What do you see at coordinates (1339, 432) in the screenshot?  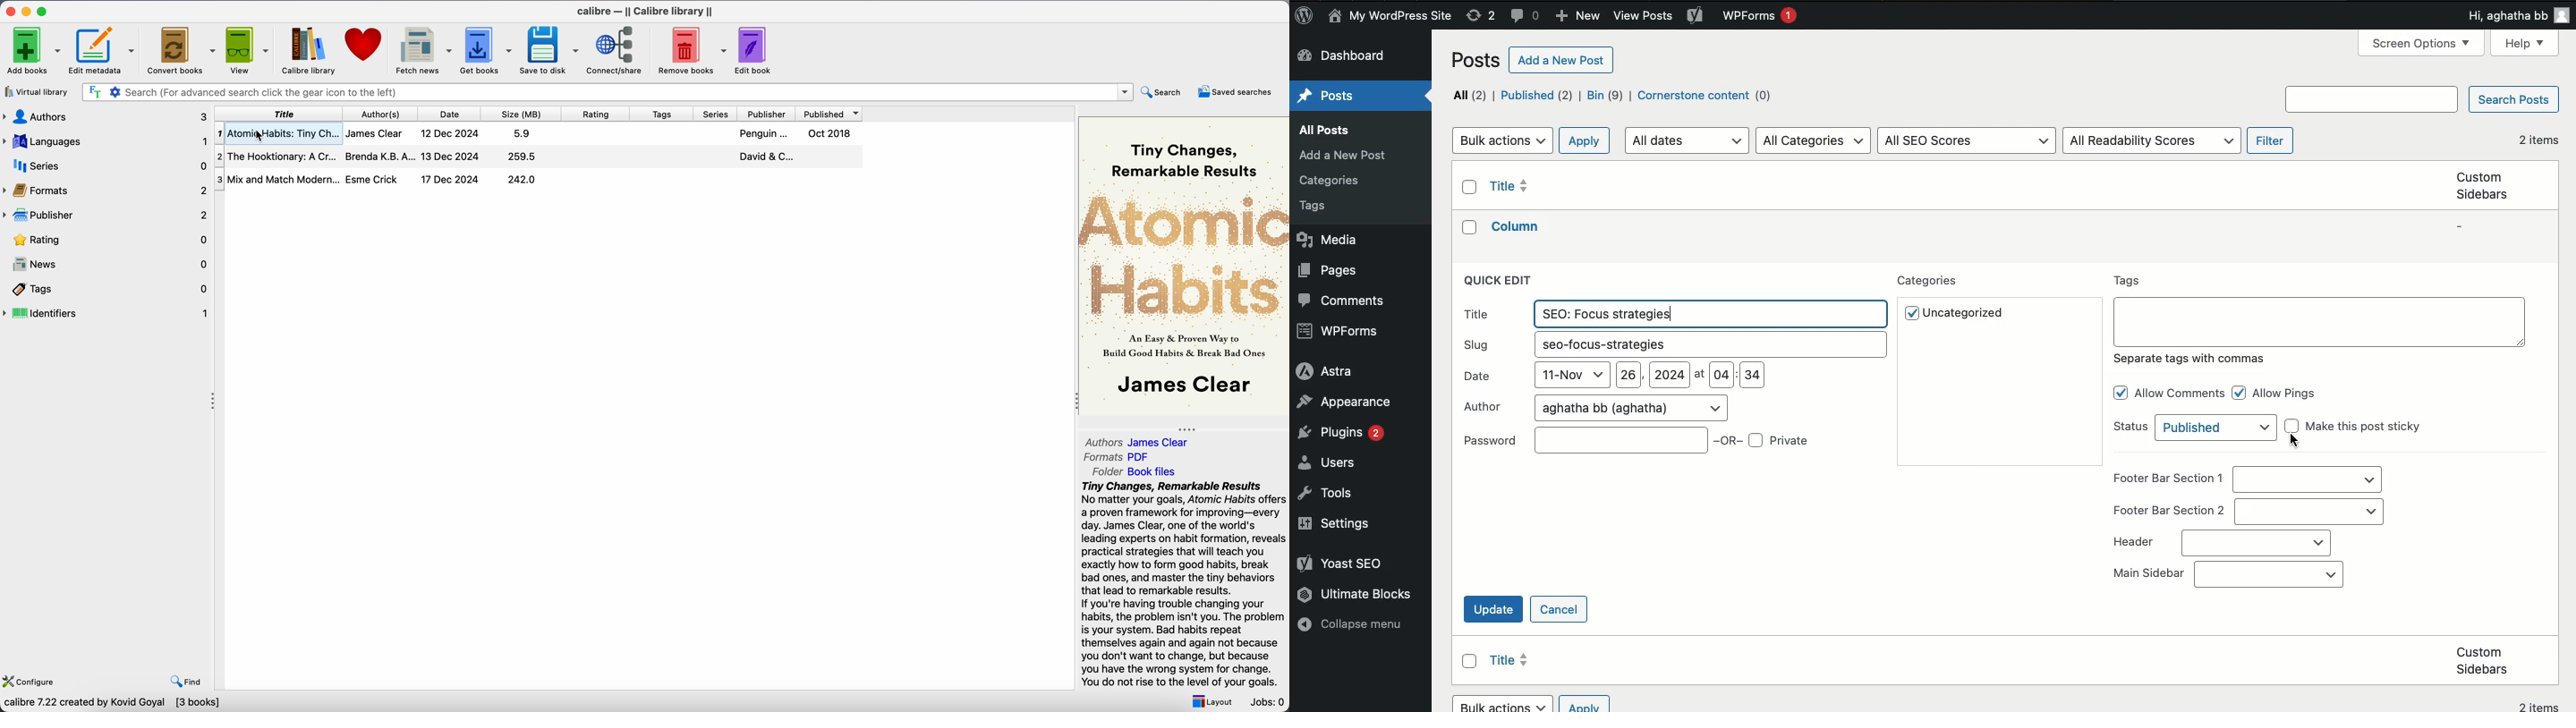 I see `Plugins` at bounding box center [1339, 432].